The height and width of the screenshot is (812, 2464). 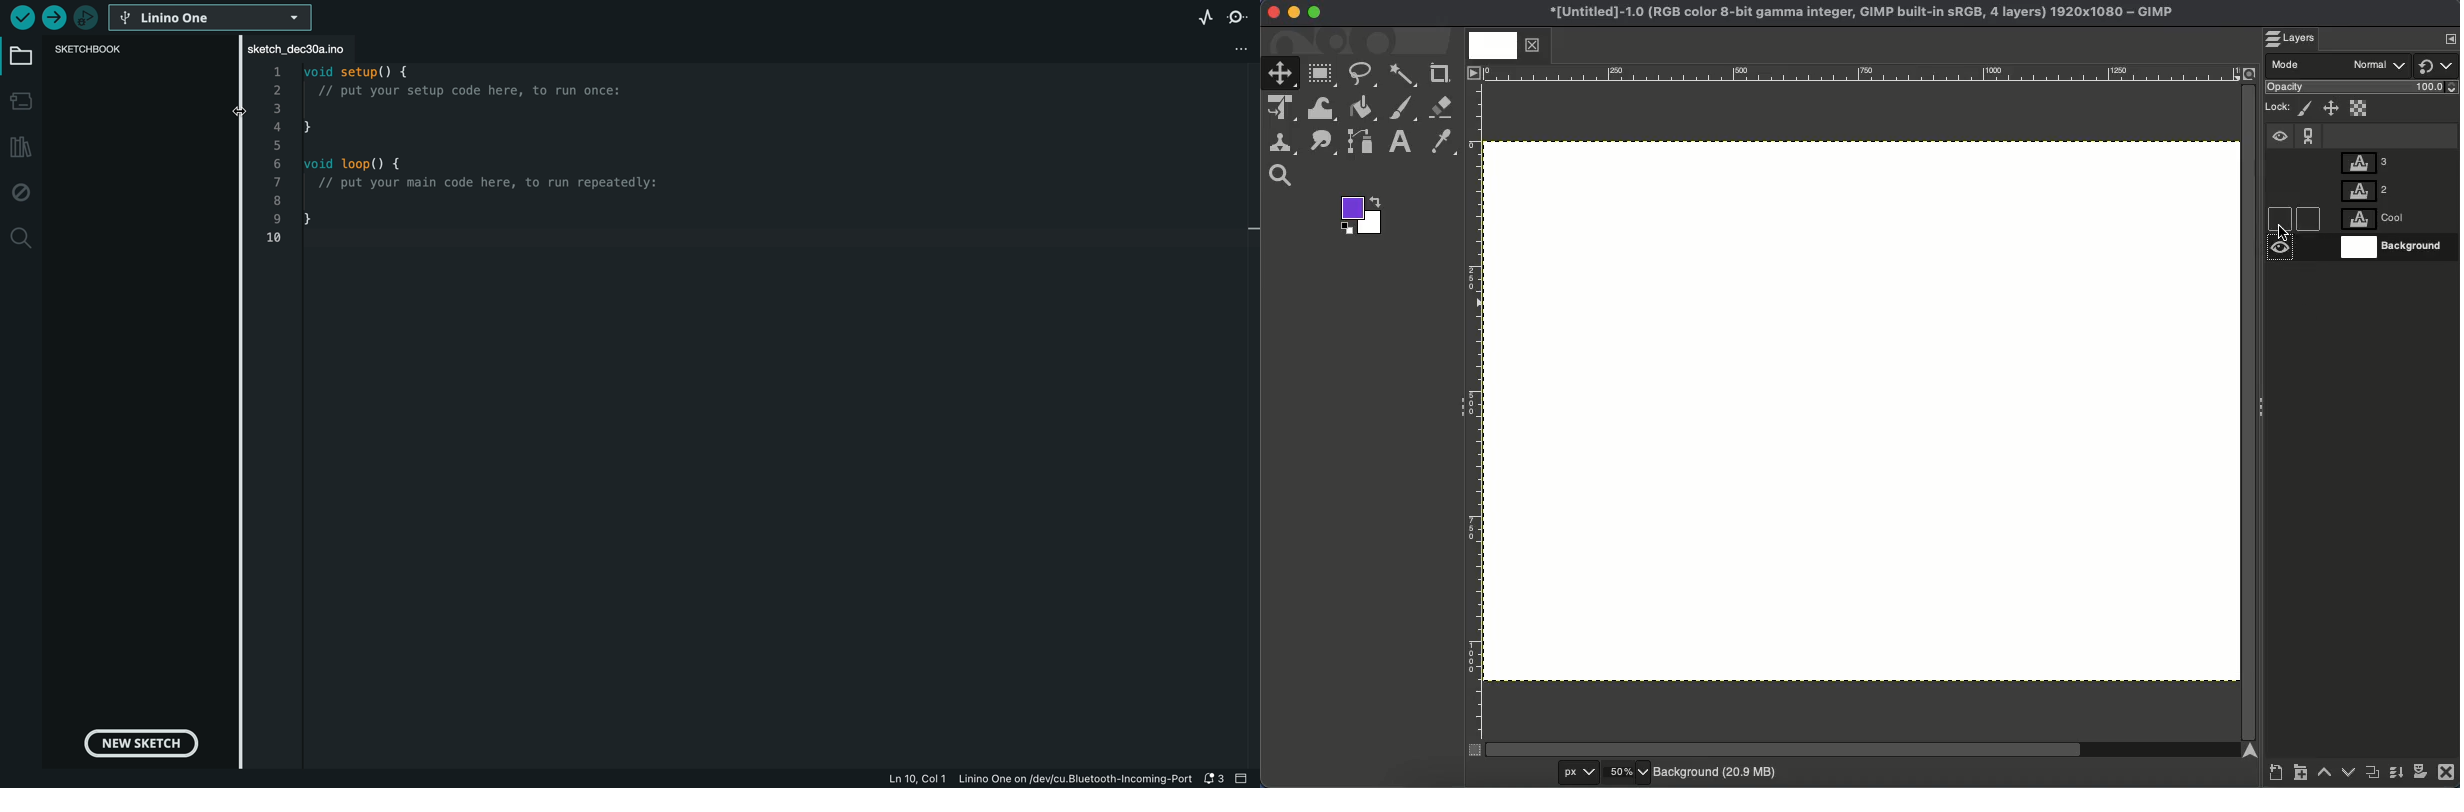 What do you see at coordinates (1857, 14) in the screenshot?
I see `Name` at bounding box center [1857, 14].